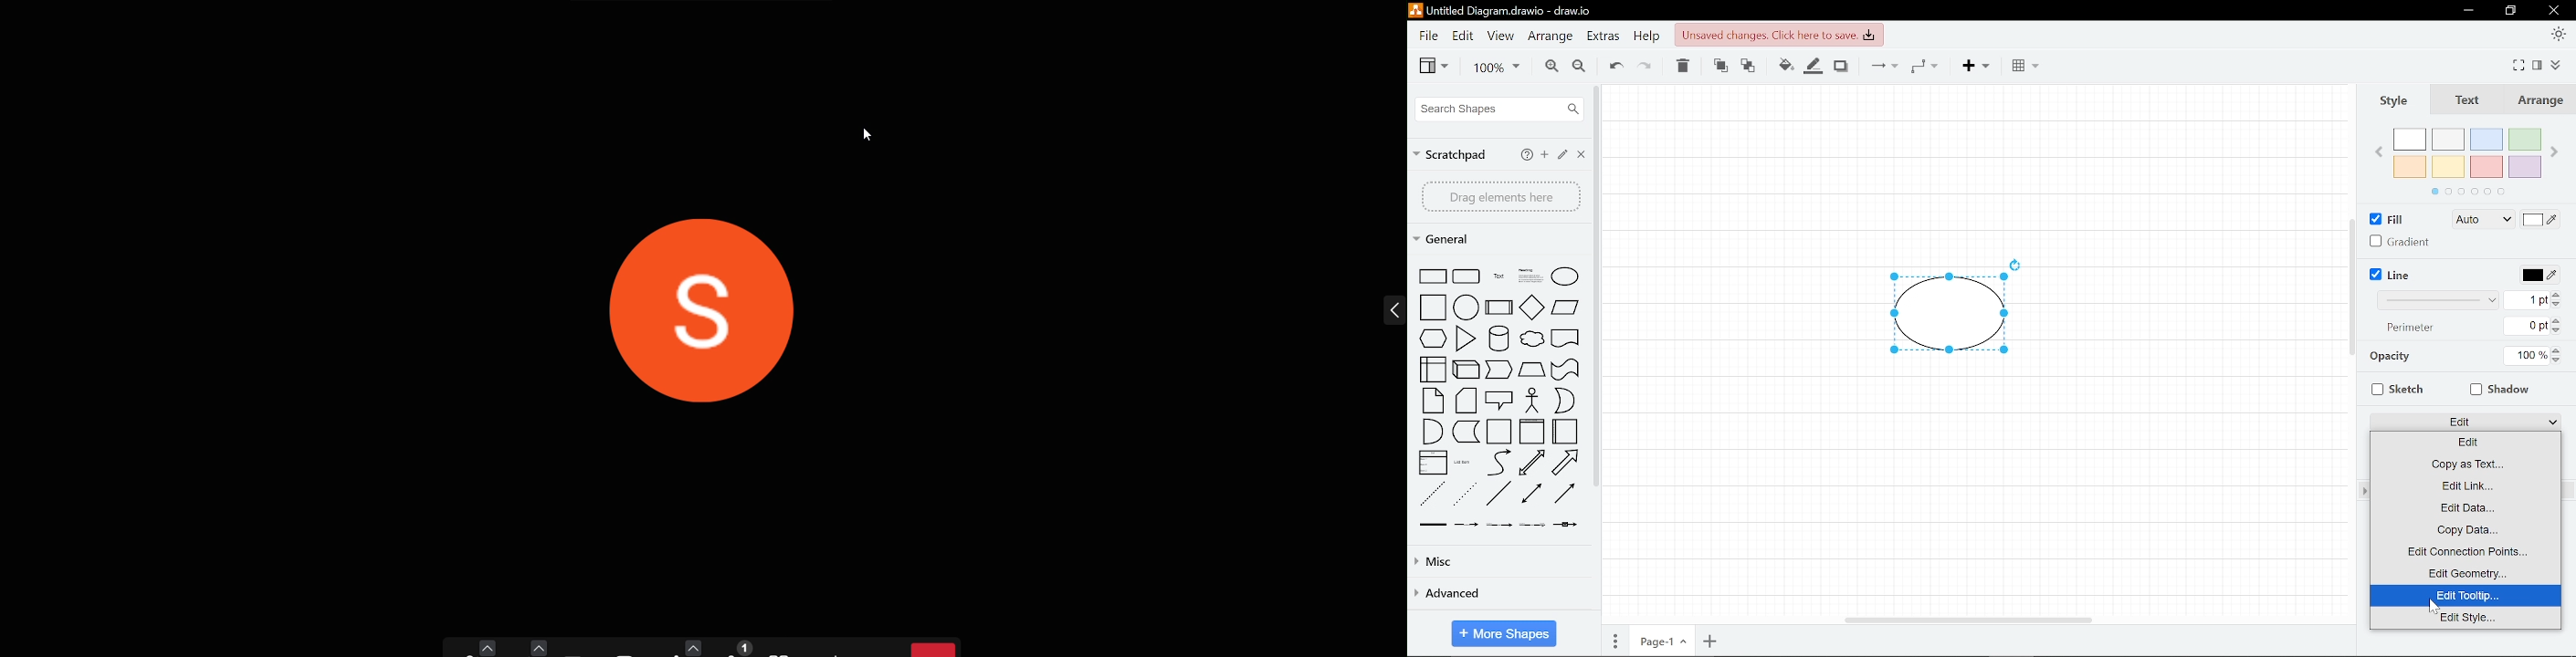 Image resolution: width=2576 pixels, height=672 pixels. Describe the element at coordinates (1566, 495) in the screenshot. I see `connector` at that location.